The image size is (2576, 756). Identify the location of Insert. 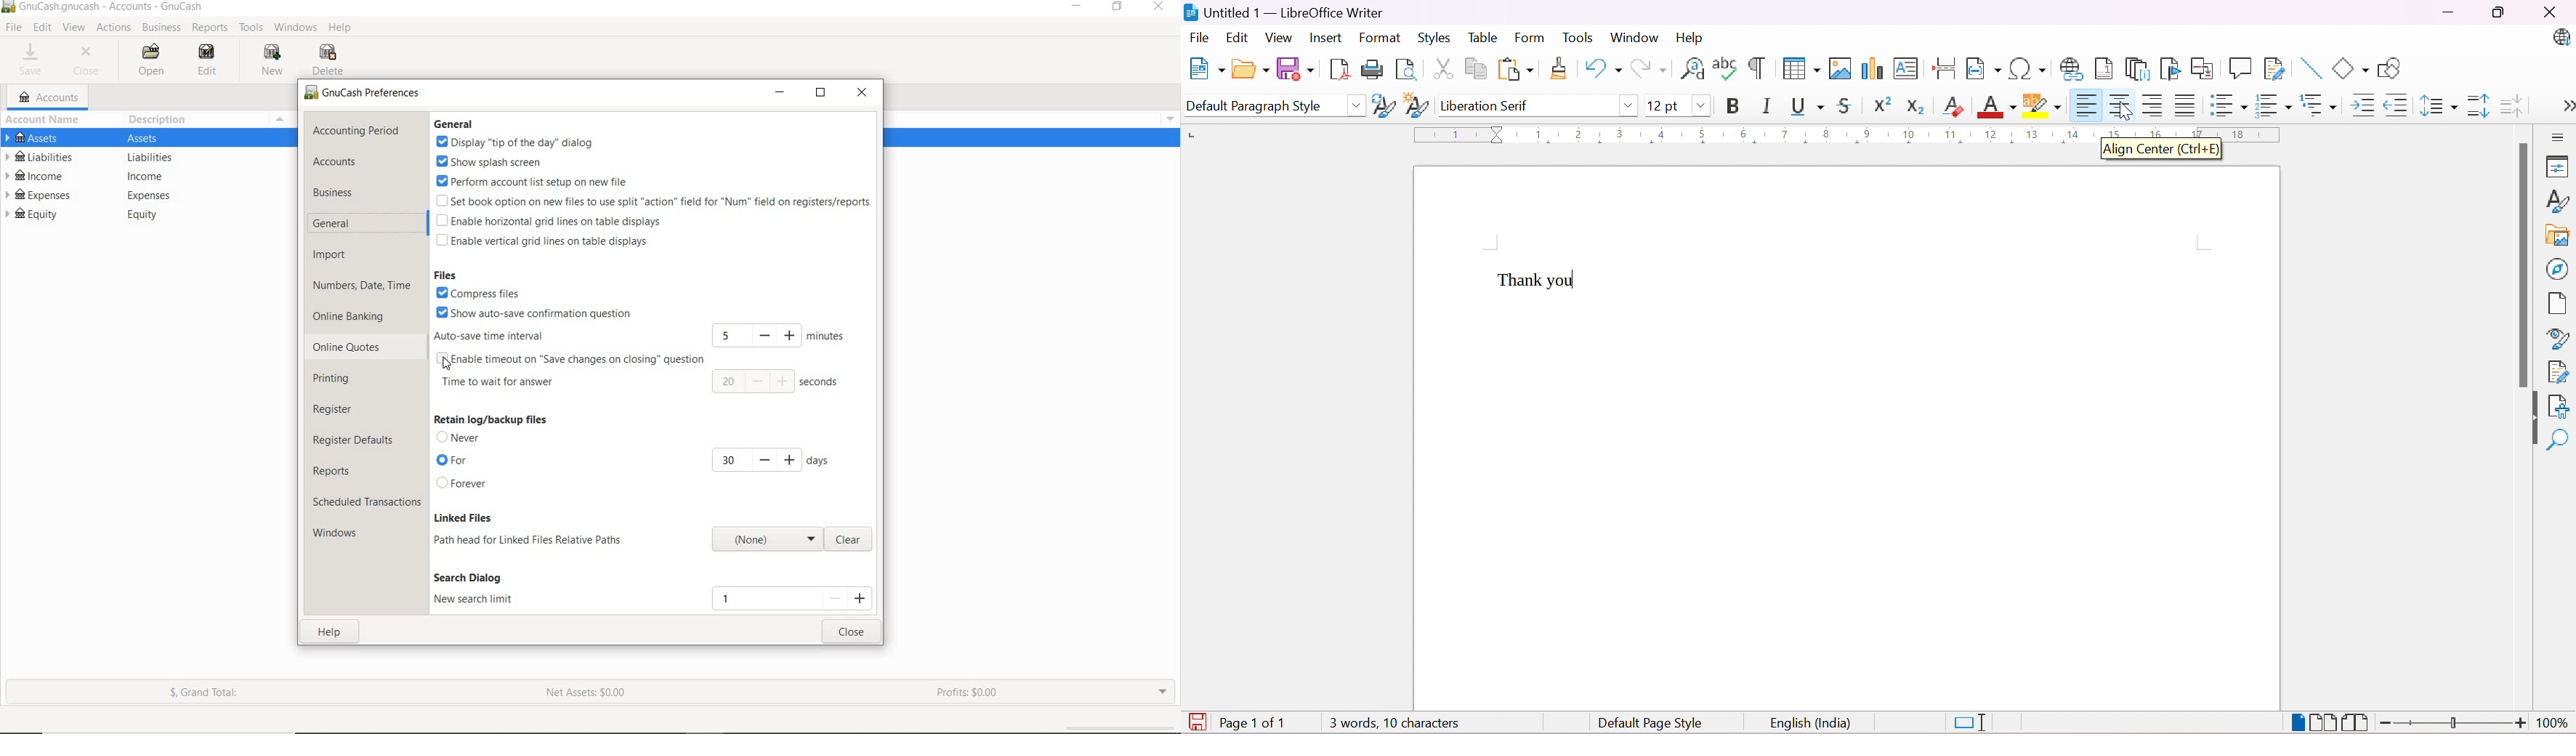
(1328, 39).